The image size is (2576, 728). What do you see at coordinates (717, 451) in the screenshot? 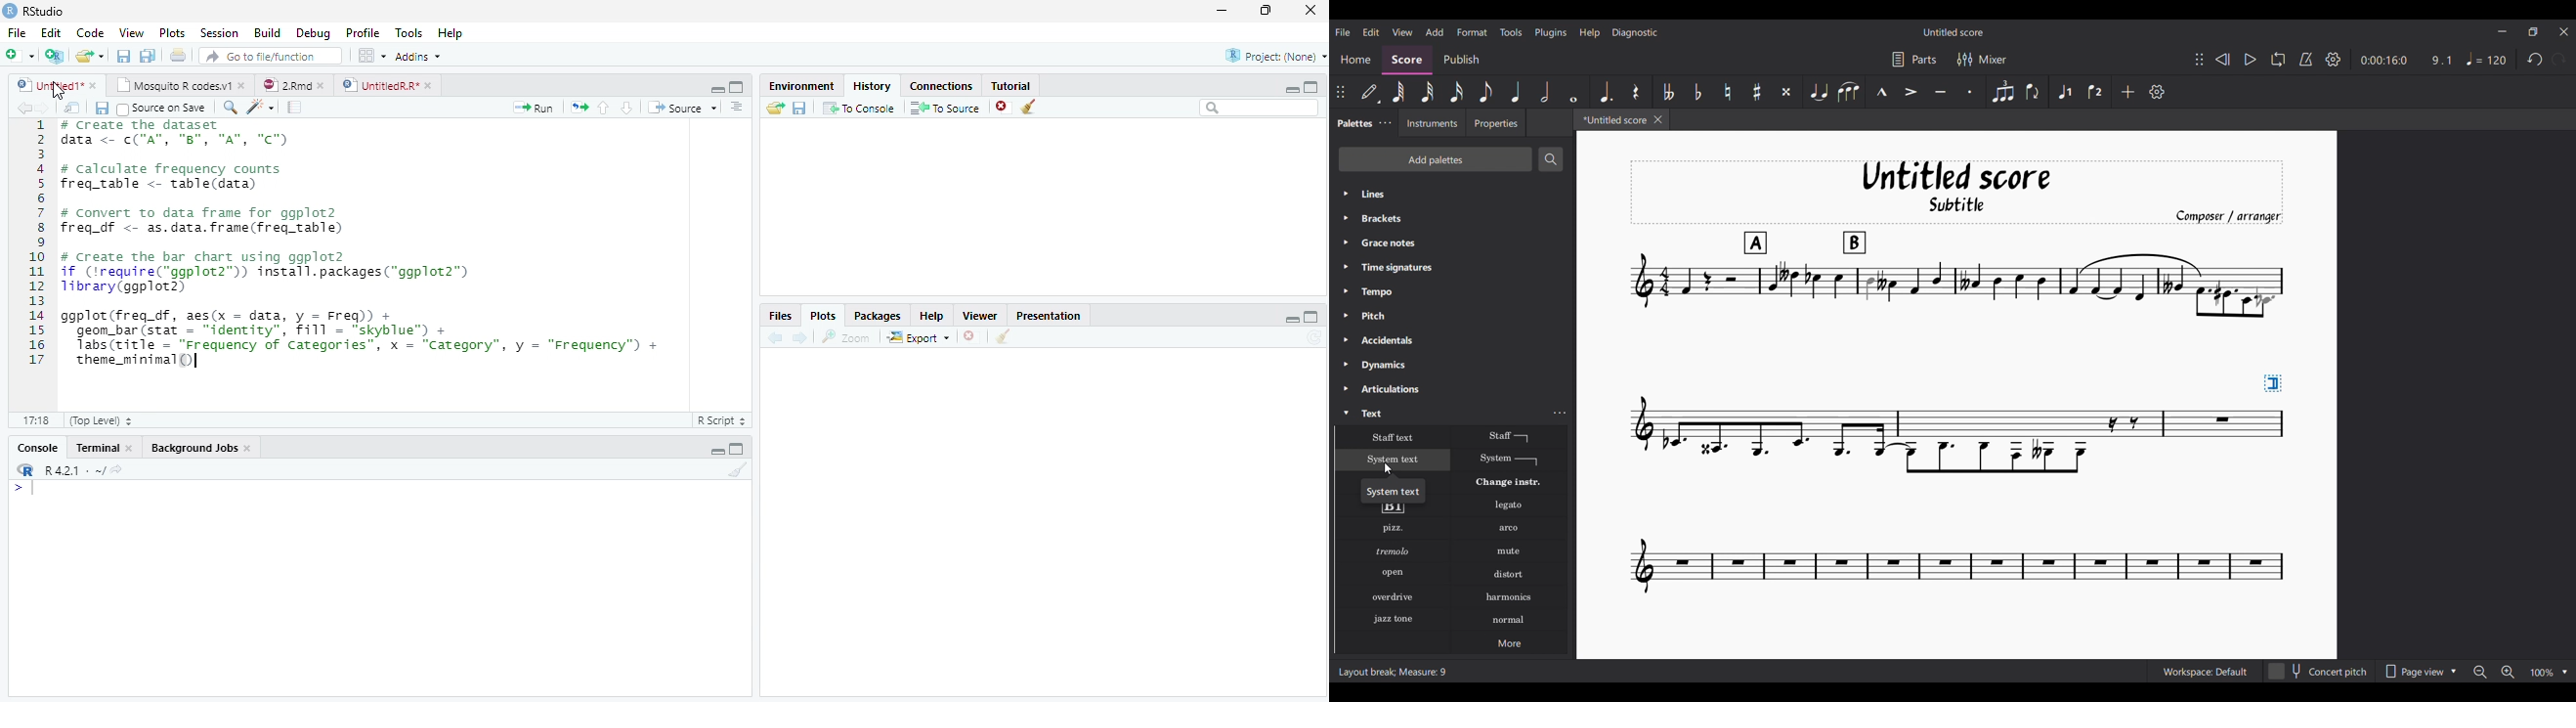
I see `Minimize` at bounding box center [717, 451].